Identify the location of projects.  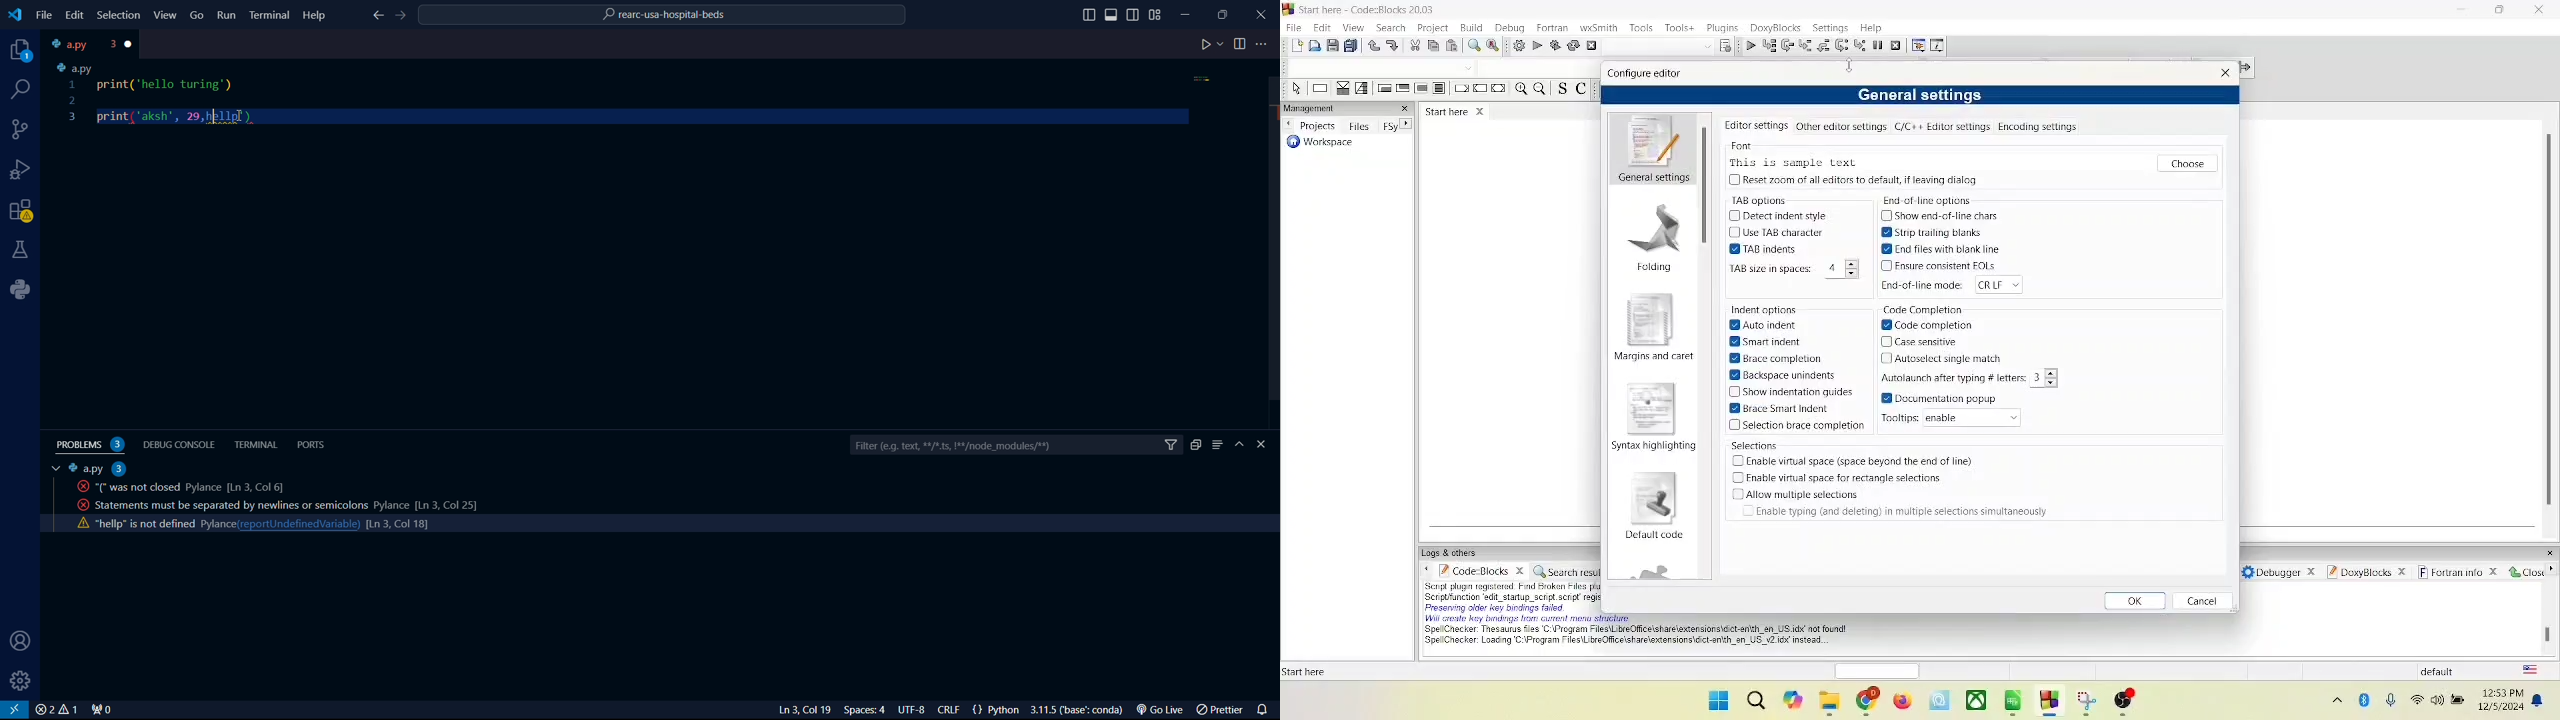
(21, 53).